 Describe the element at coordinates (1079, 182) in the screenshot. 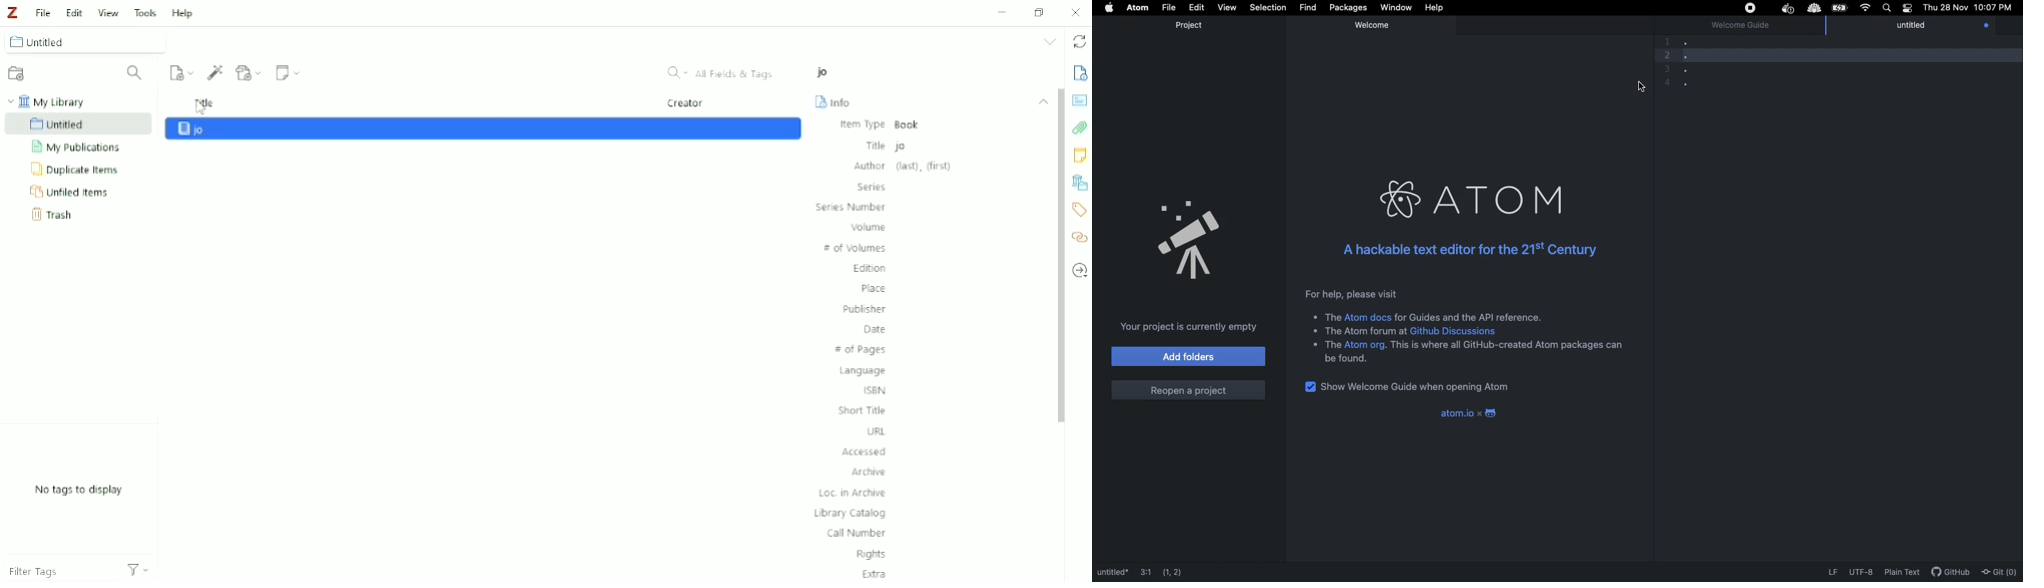

I see `Libraries and Collections` at that location.